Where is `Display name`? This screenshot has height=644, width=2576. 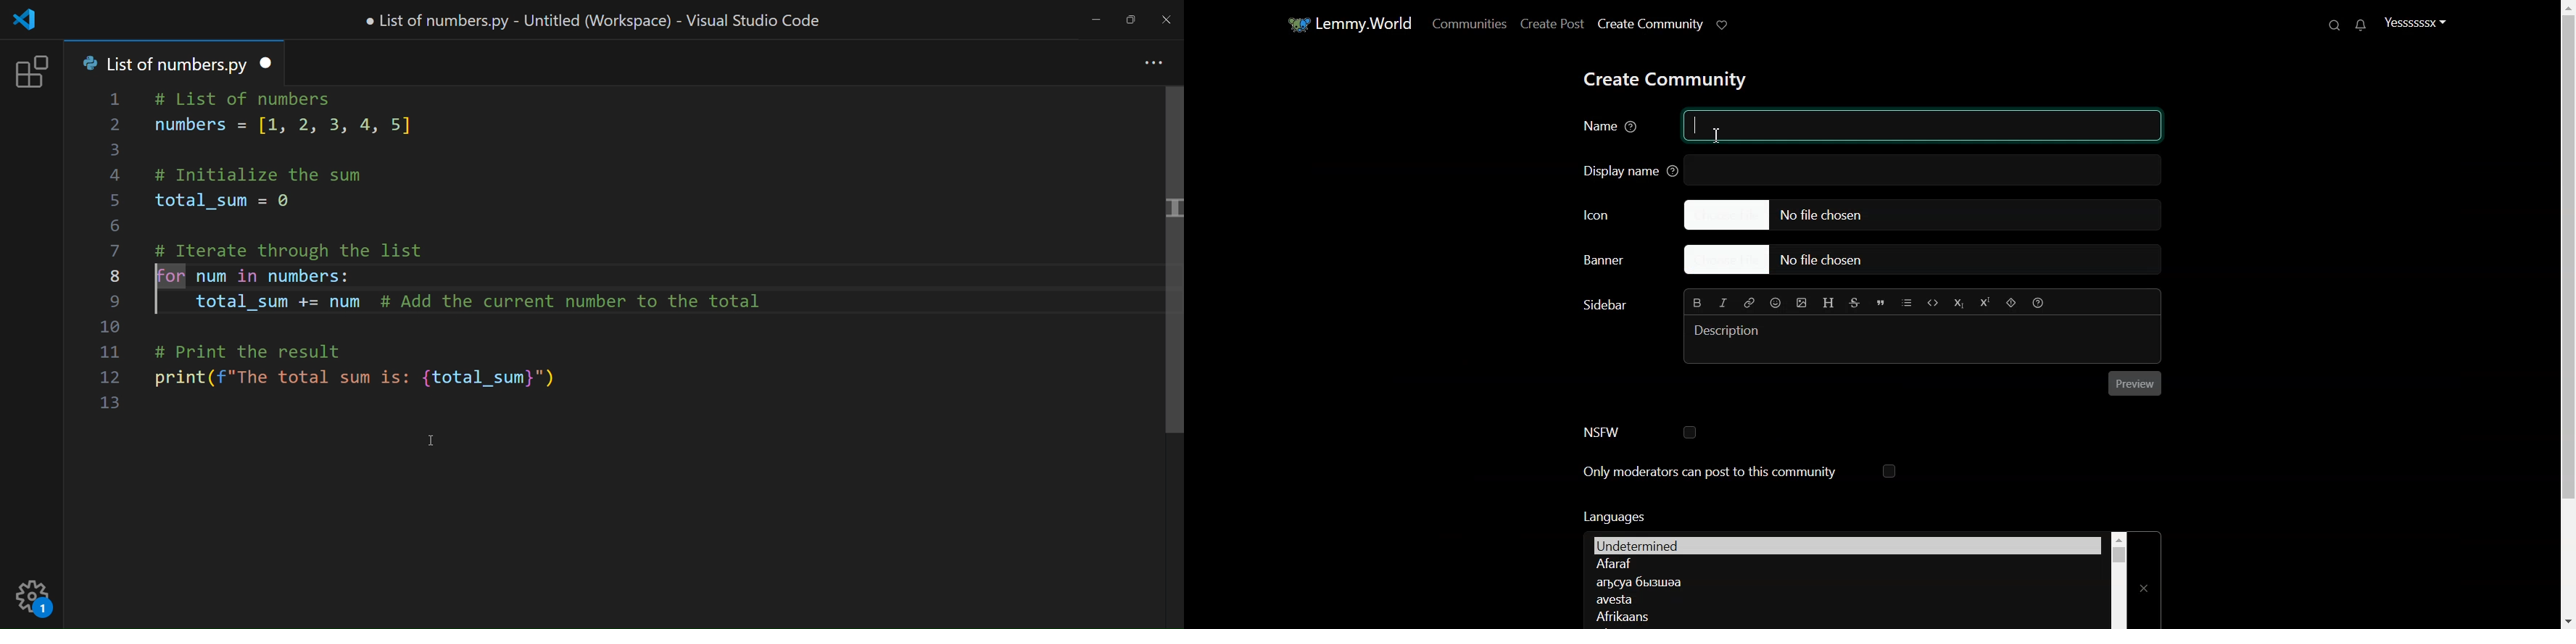
Display name is located at coordinates (1624, 170).